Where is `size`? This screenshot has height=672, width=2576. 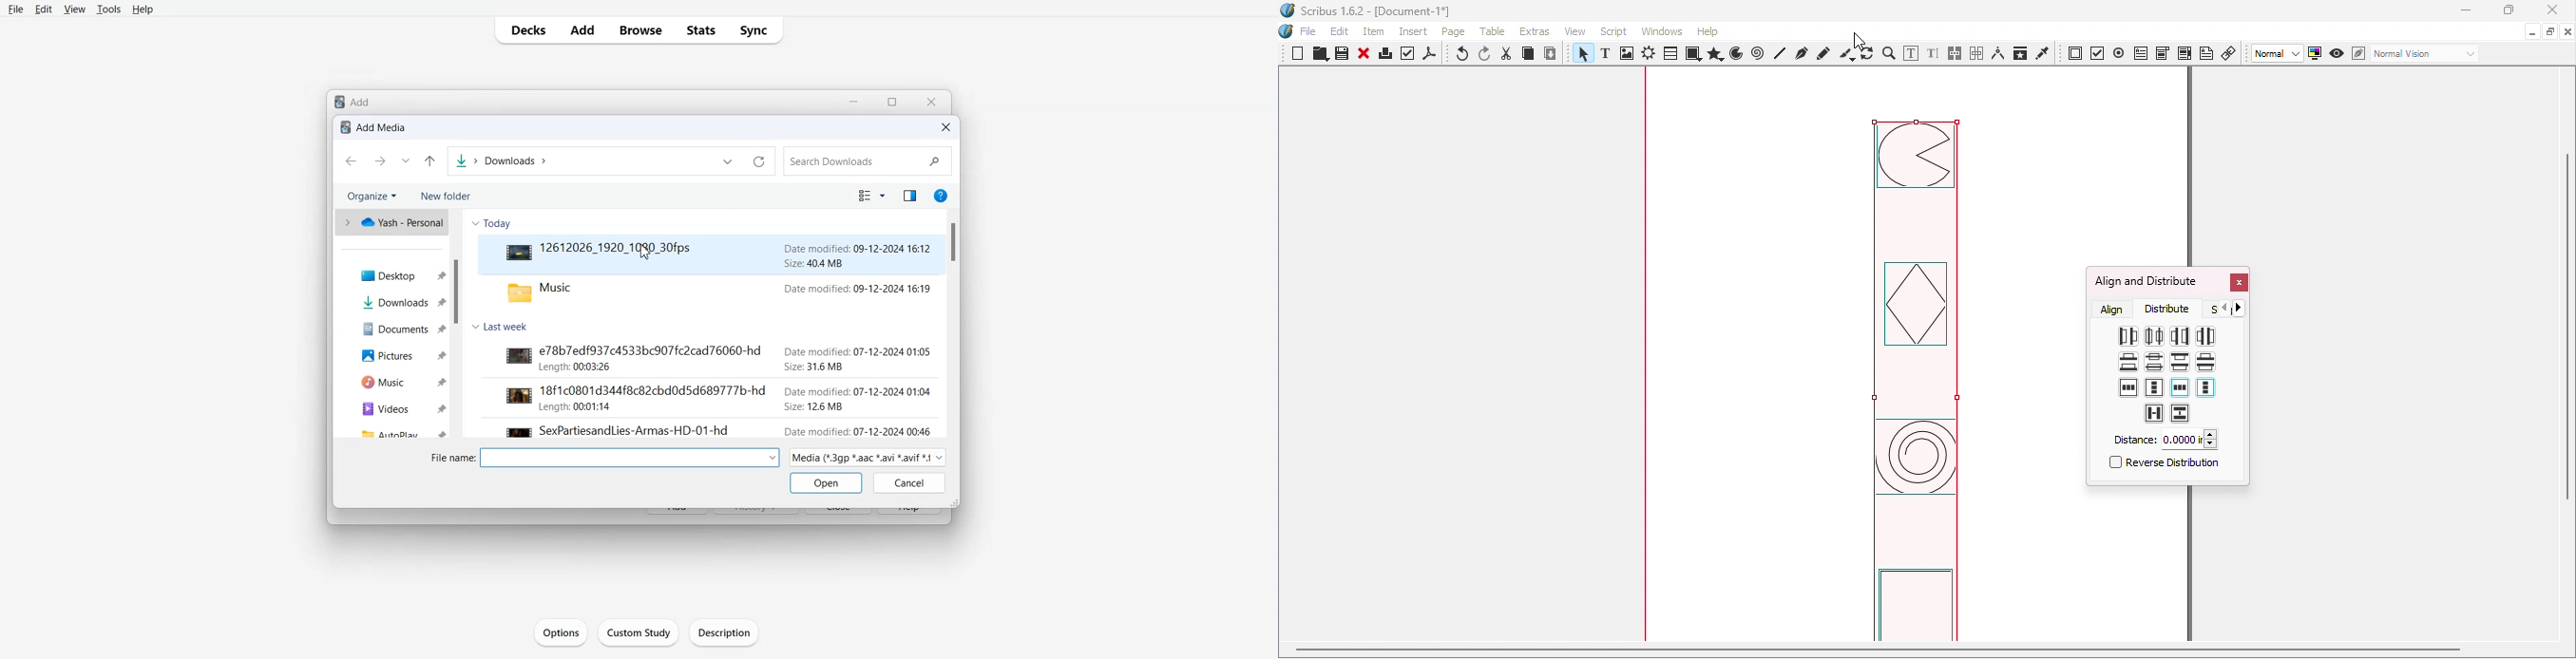 size is located at coordinates (815, 367).